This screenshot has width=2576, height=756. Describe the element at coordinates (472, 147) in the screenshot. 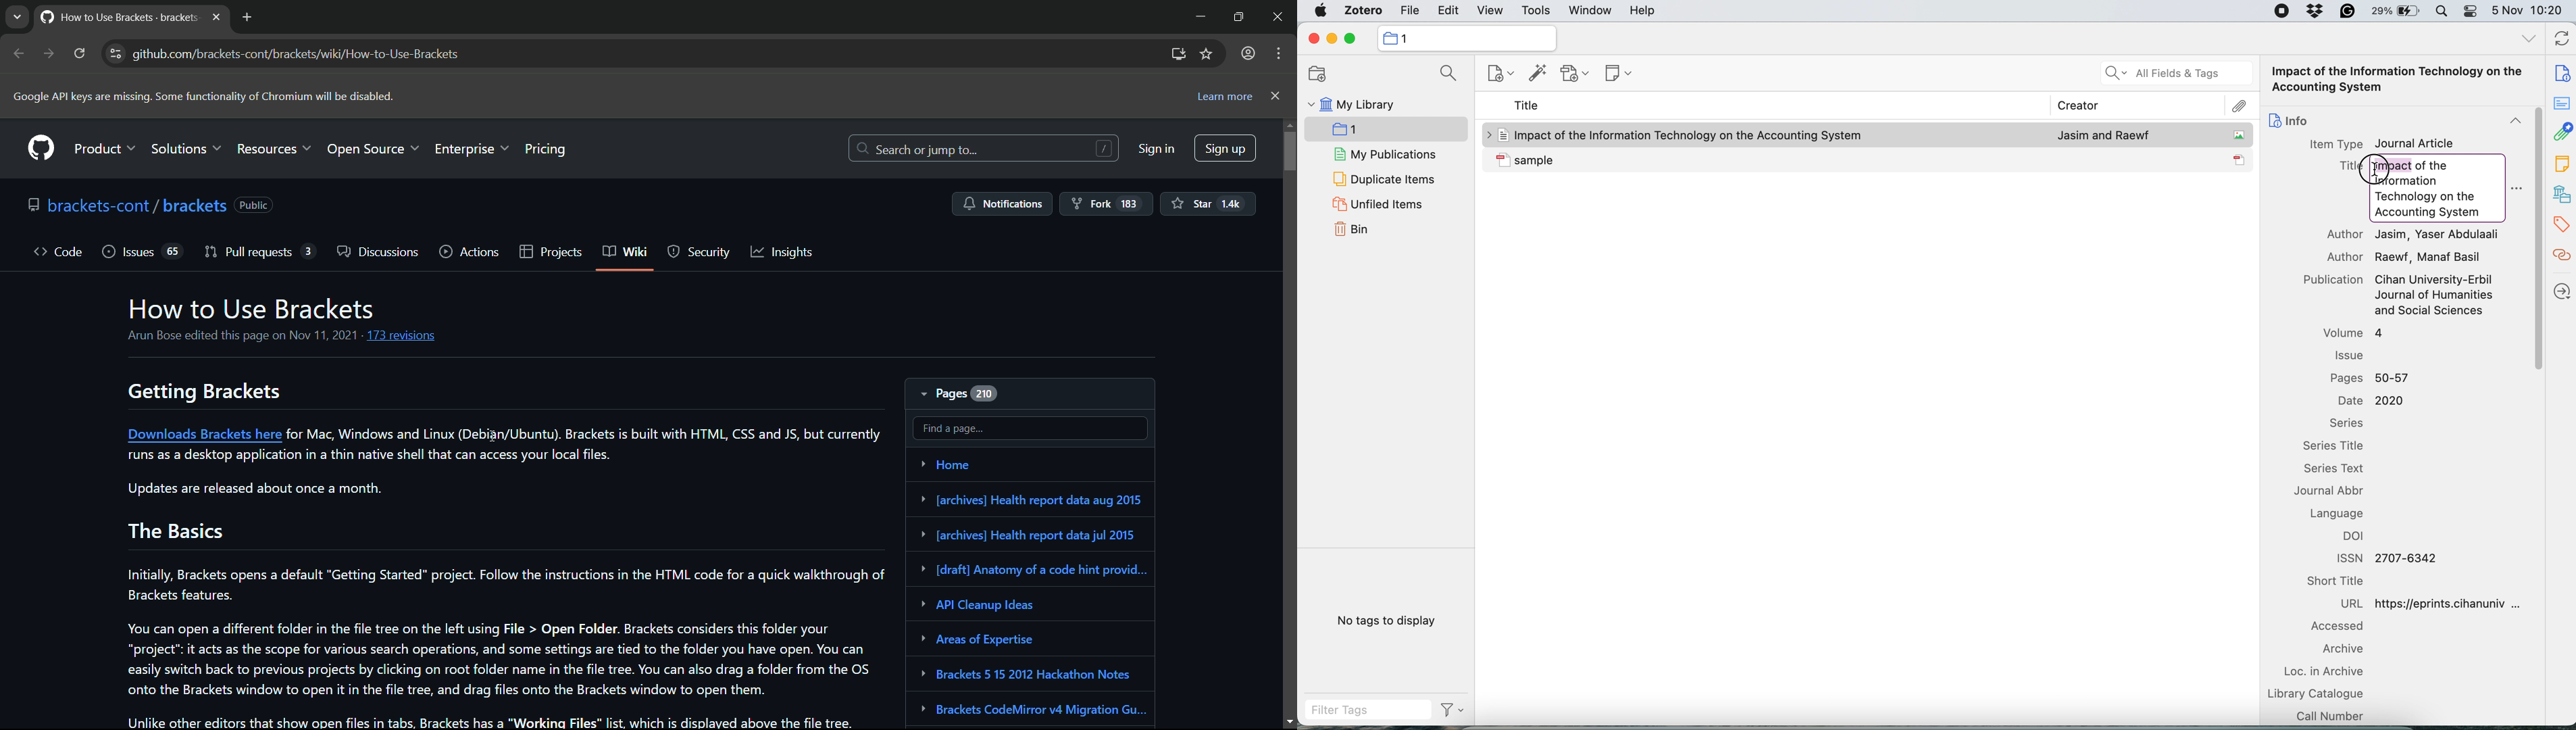

I see `enterprise` at that location.